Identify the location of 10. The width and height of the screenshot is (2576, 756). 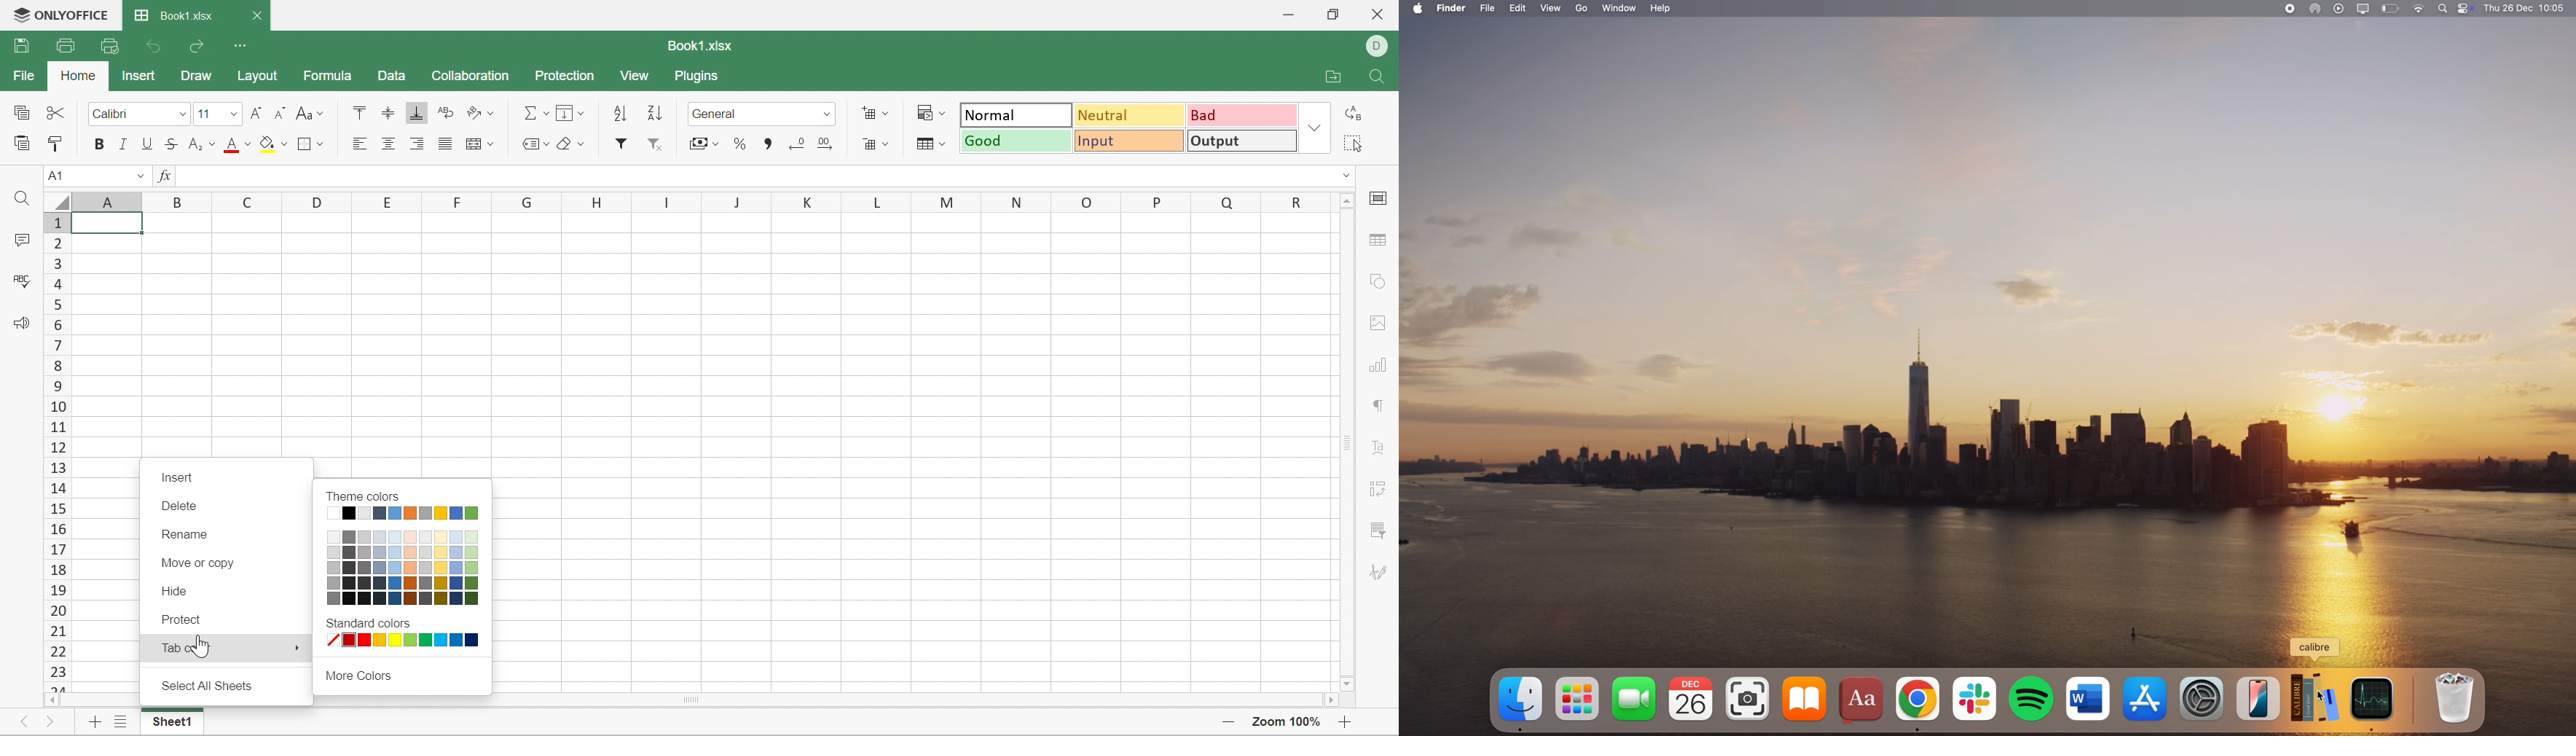
(57, 409).